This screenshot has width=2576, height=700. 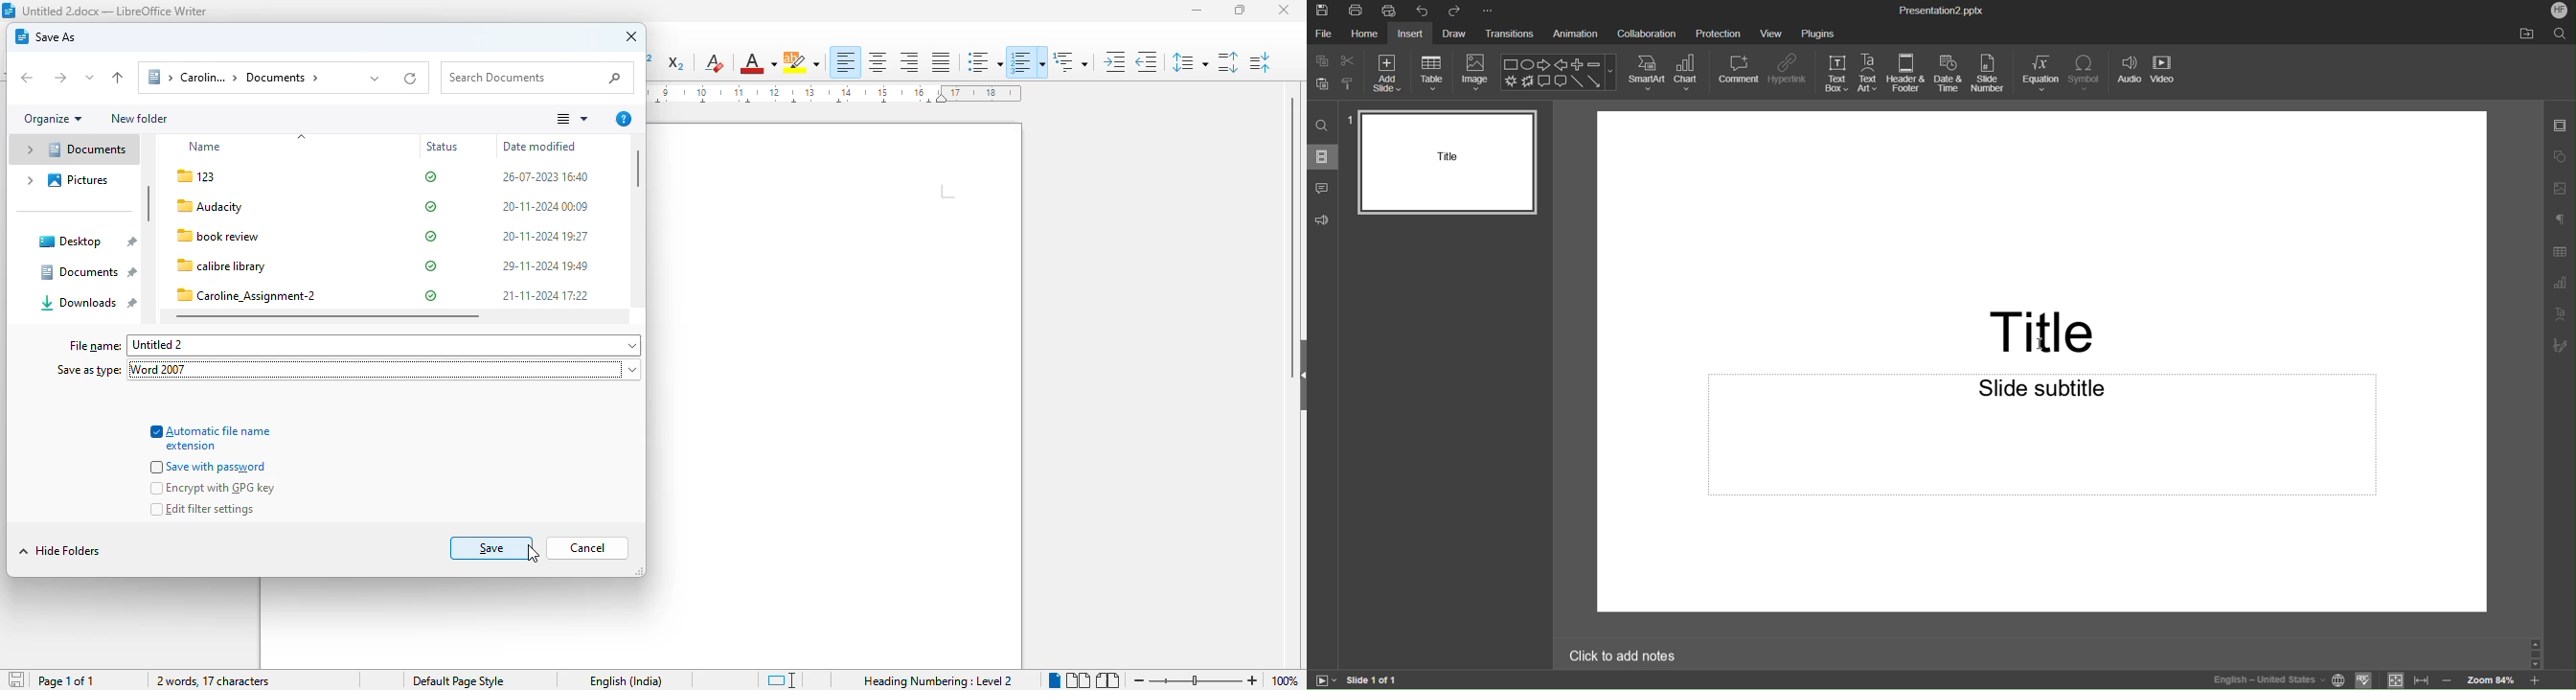 I want to click on Equation , so click(x=2040, y=73).